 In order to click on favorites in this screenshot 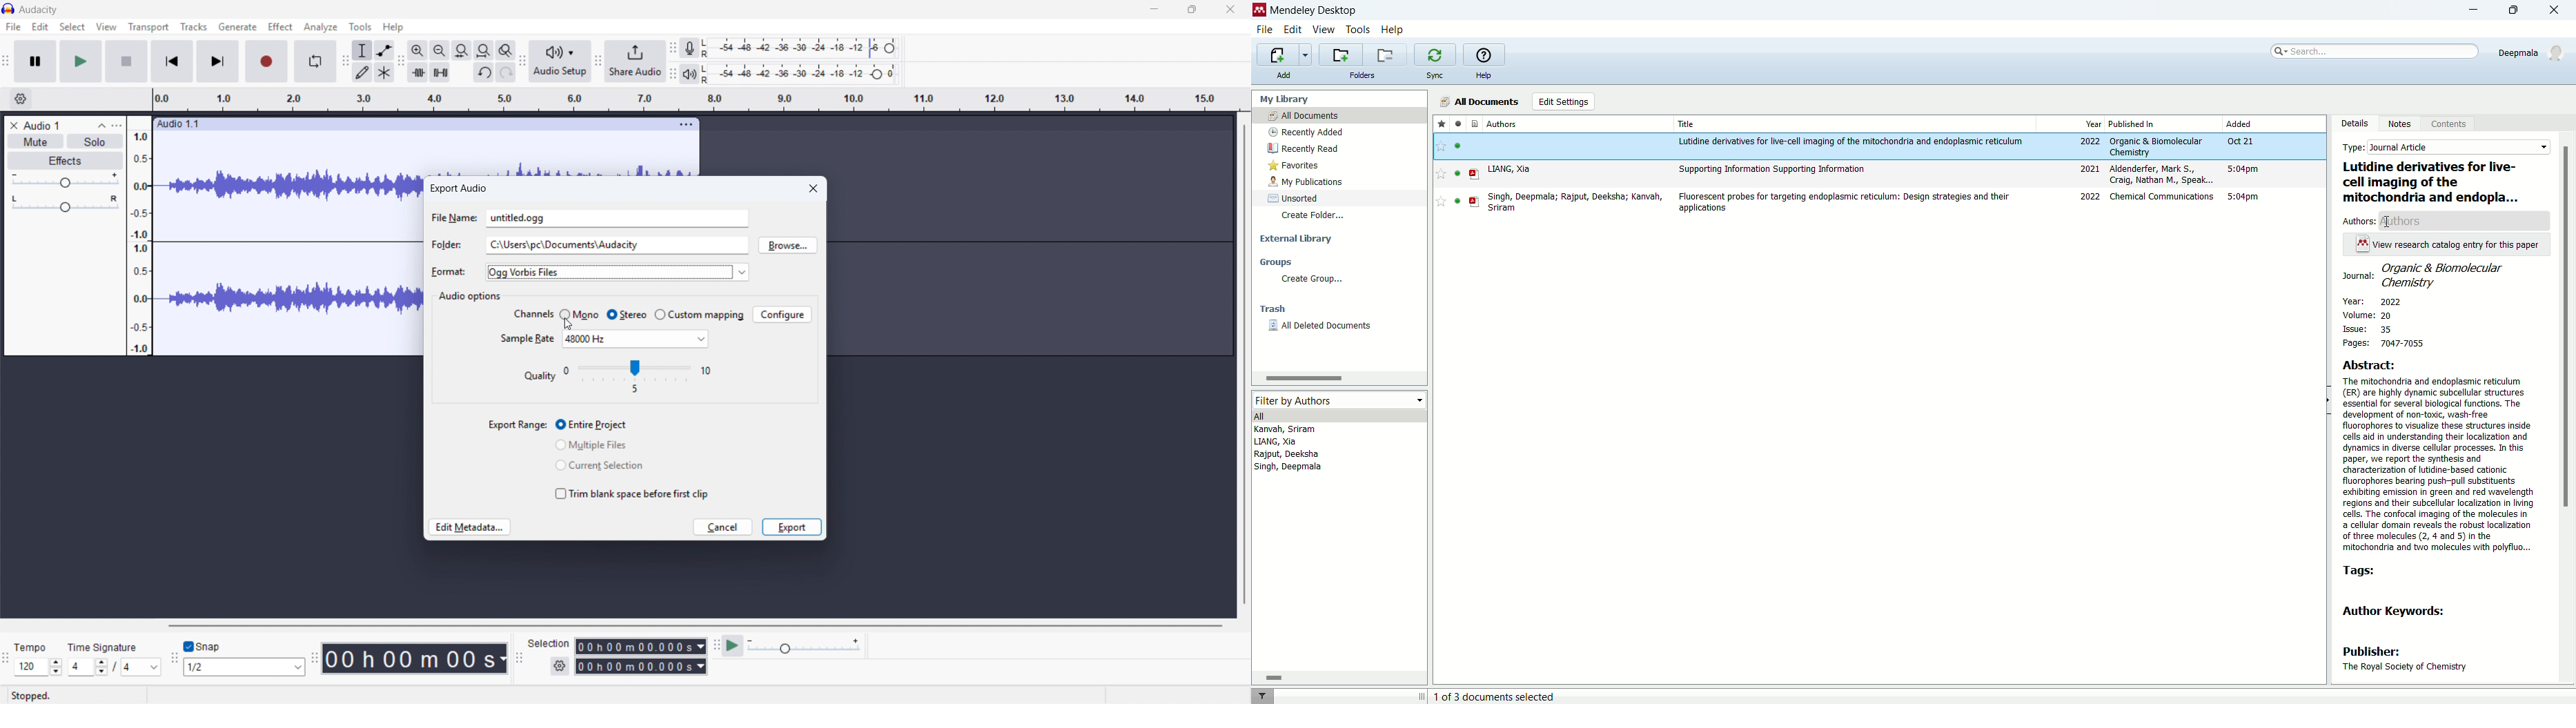, I will do `click(1295, 168)`.